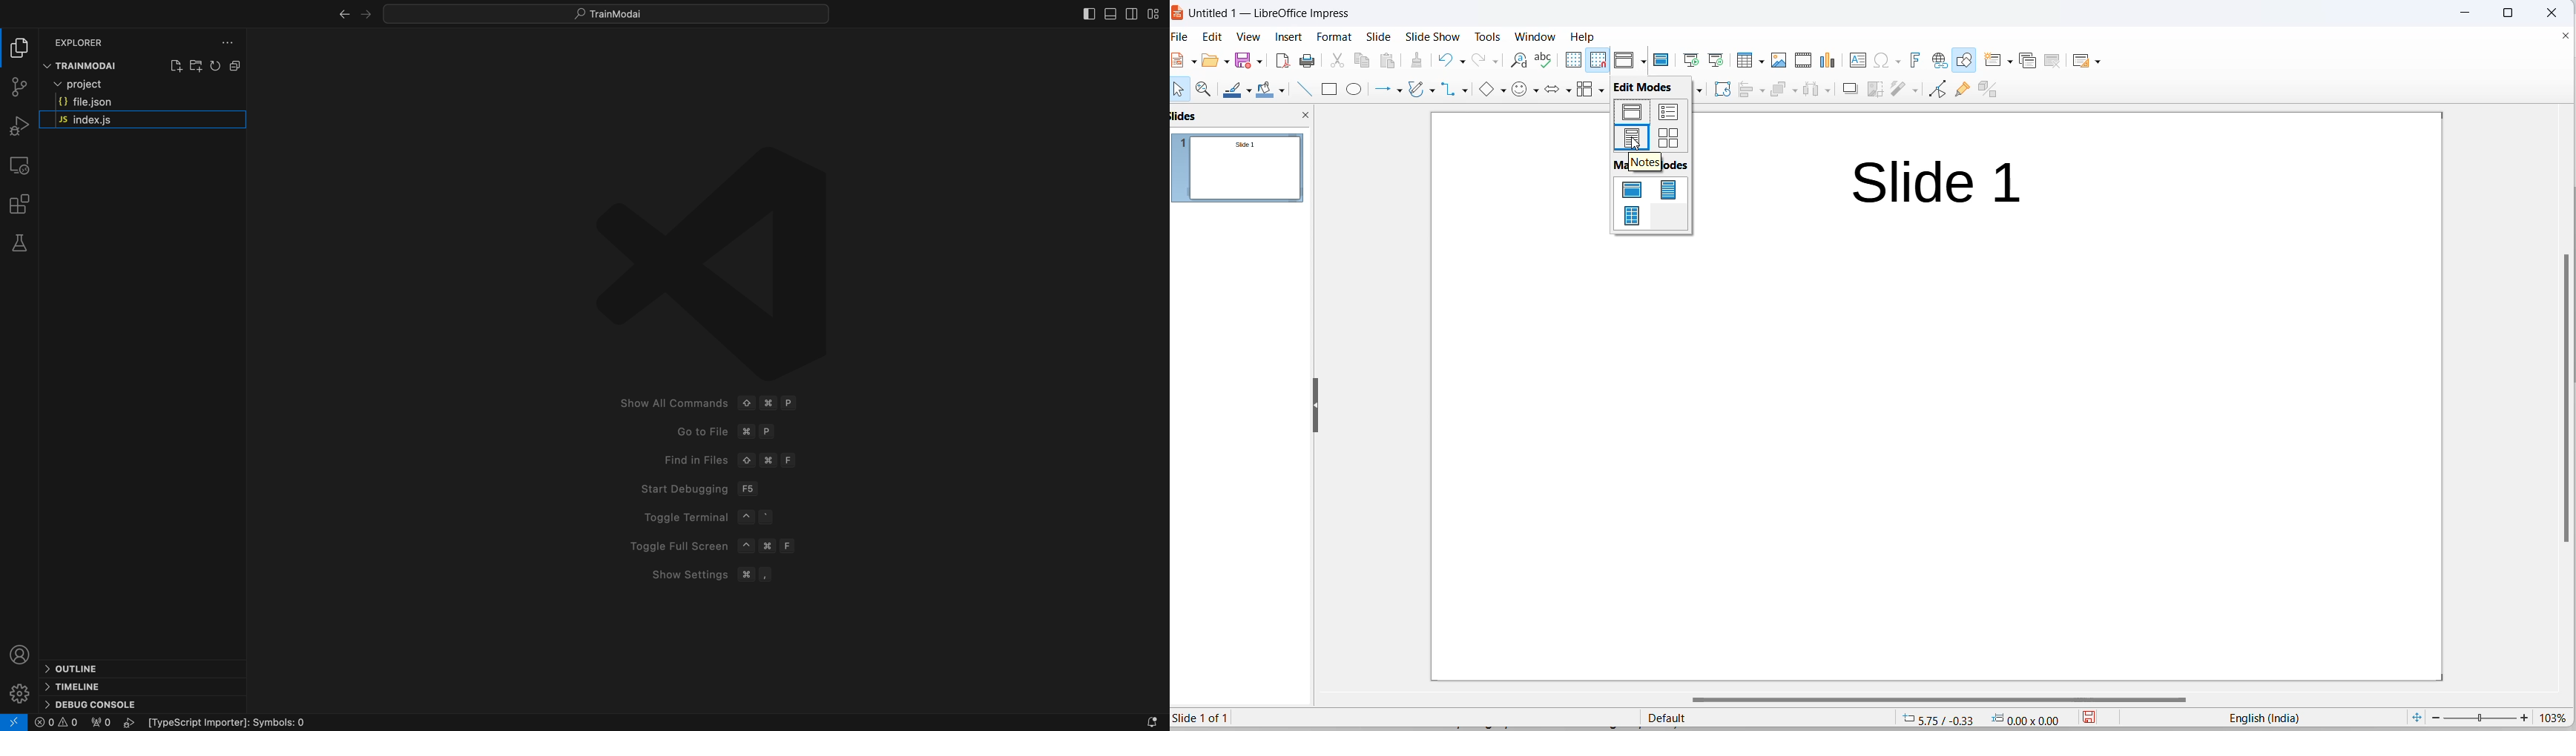  Describe the element at coordinates (1181, 93) in the screenshot. I see `select` at that location.